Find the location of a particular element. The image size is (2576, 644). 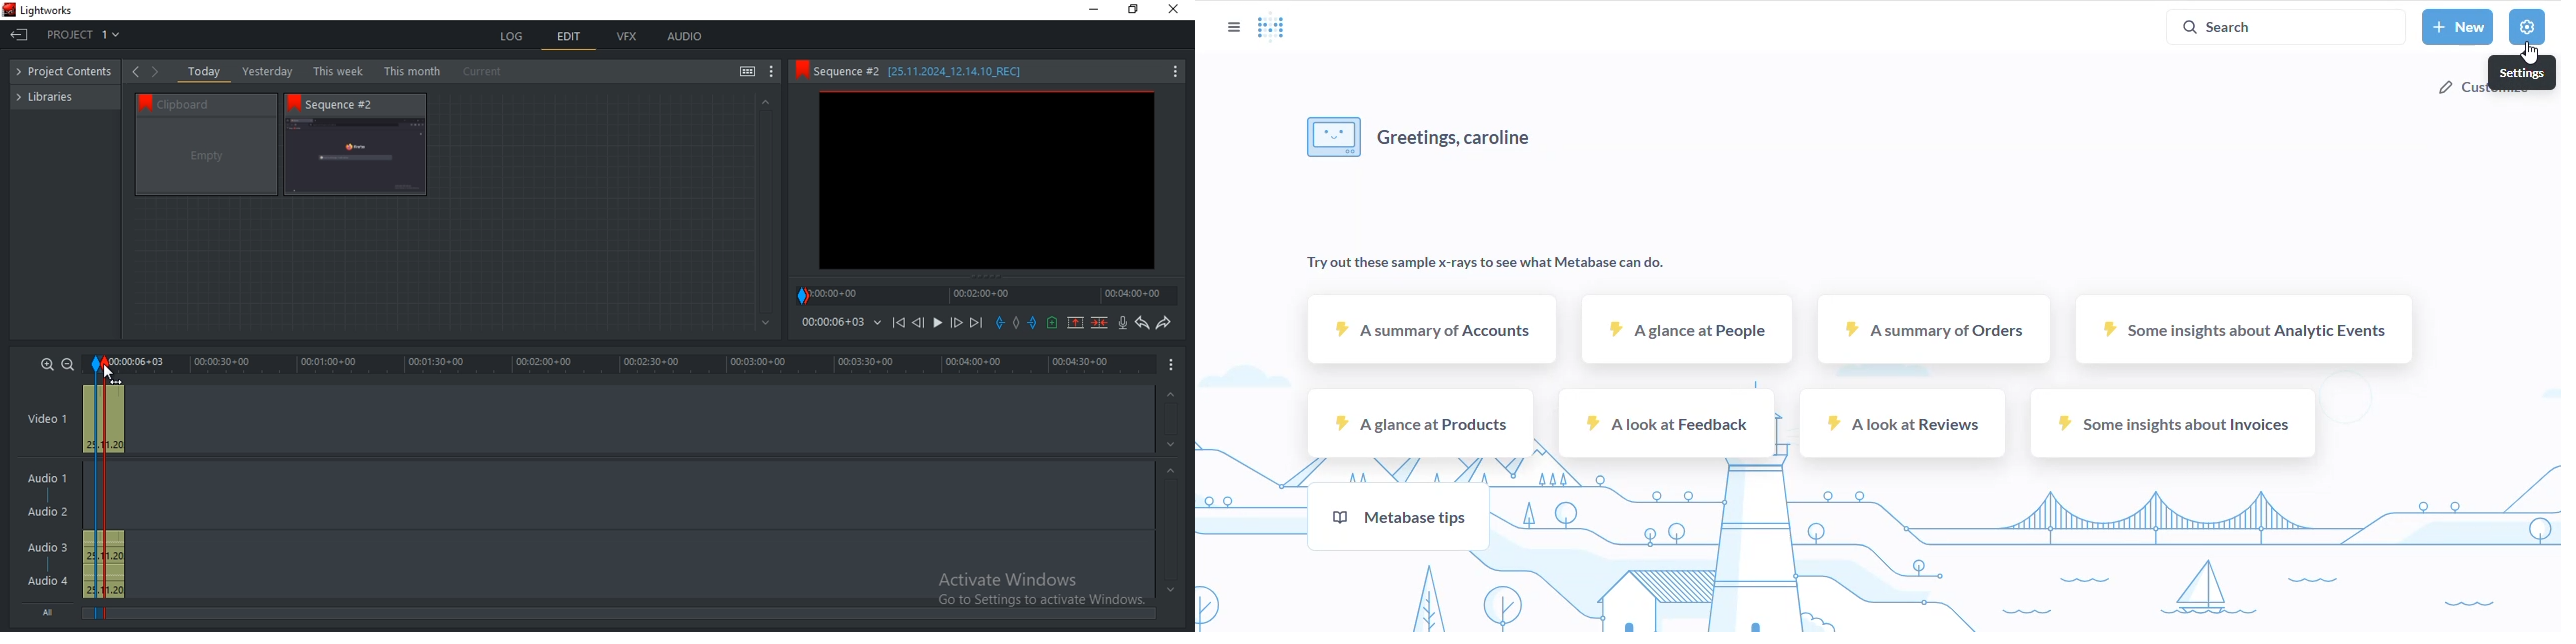

minimize is located at coordinates (1095, 10).